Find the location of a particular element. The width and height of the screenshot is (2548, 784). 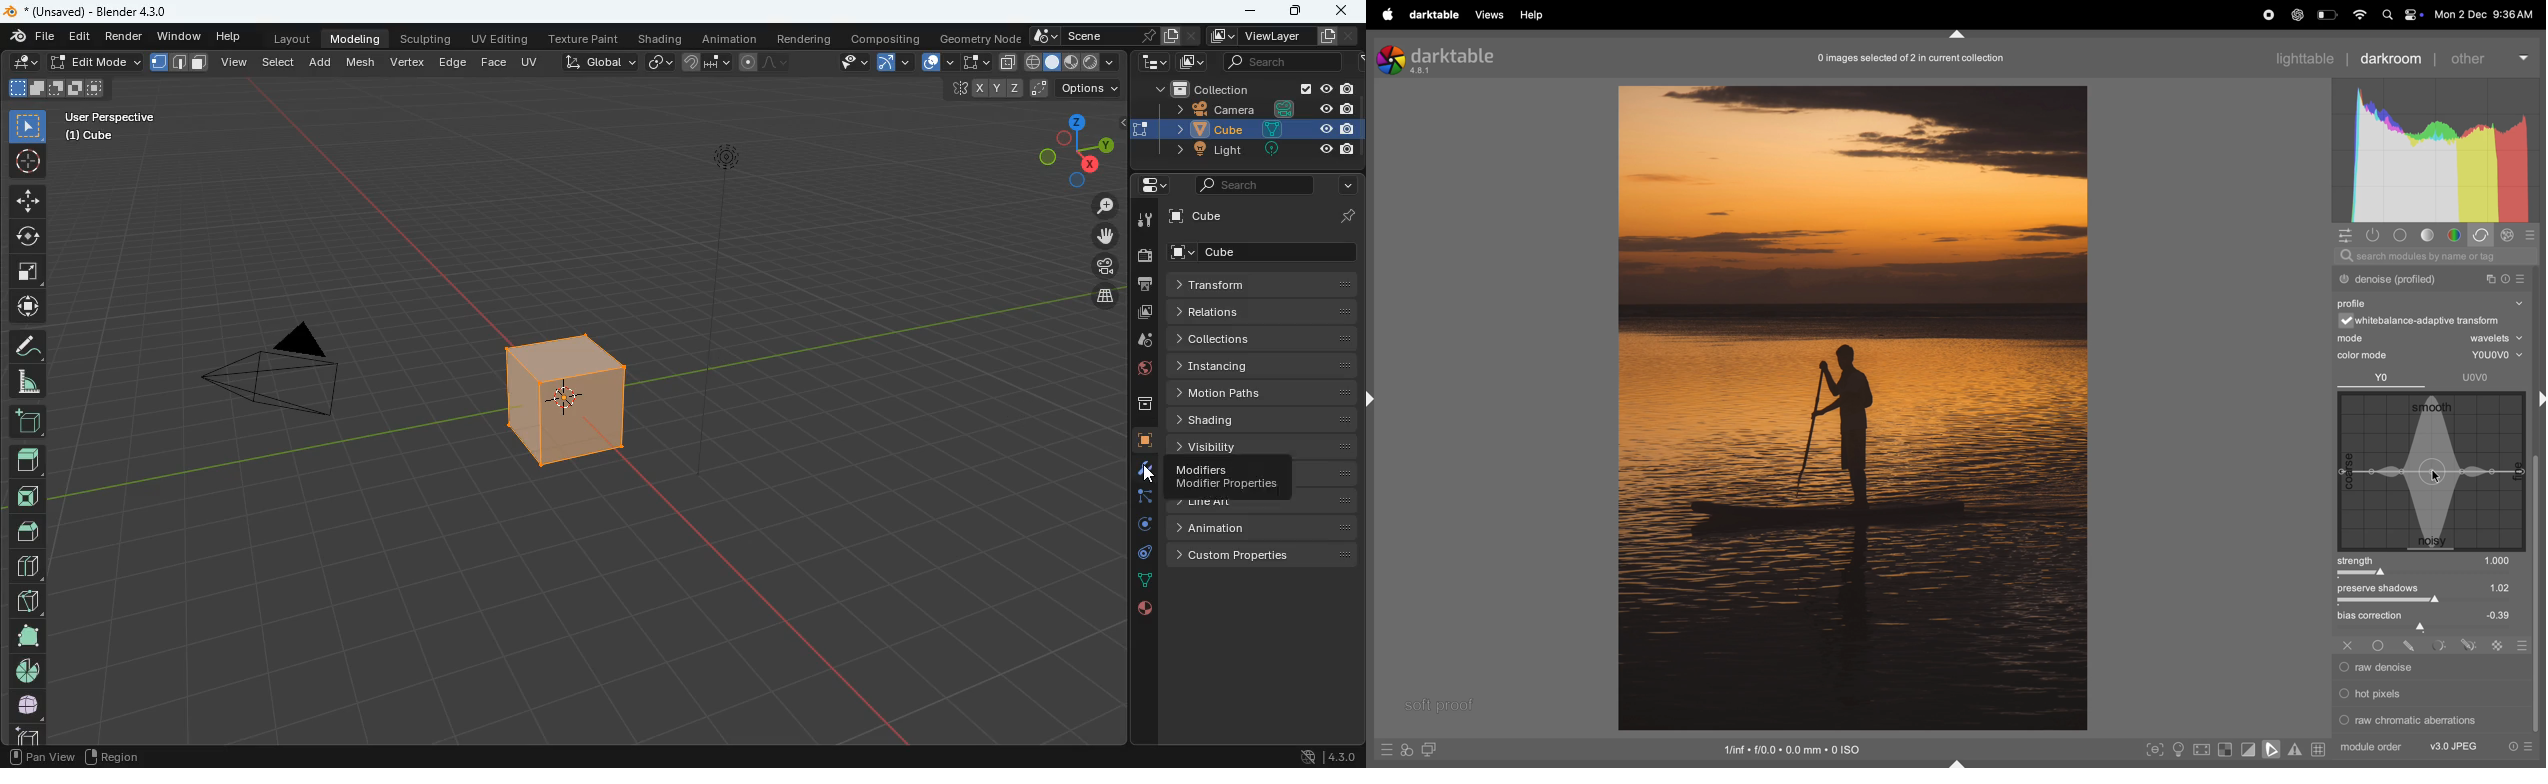

move is located at coordinates (28, 201).